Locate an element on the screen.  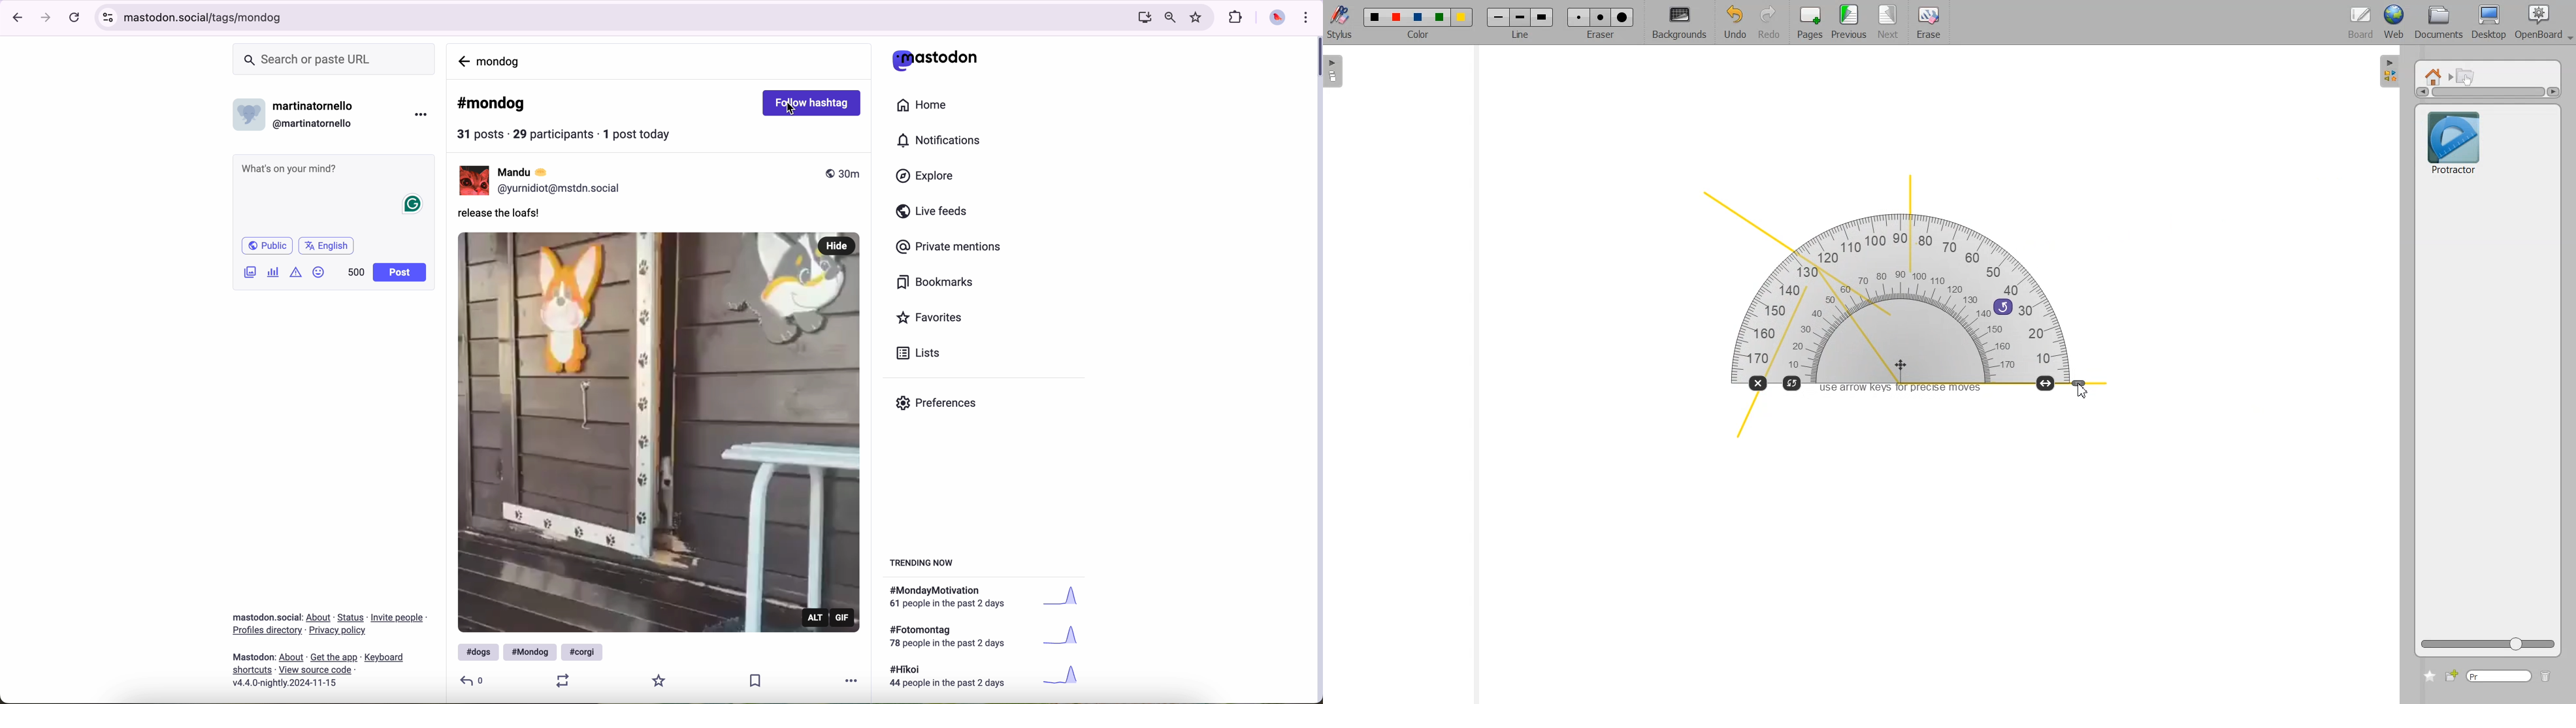
extensions is located at coordinates (1236, 18).